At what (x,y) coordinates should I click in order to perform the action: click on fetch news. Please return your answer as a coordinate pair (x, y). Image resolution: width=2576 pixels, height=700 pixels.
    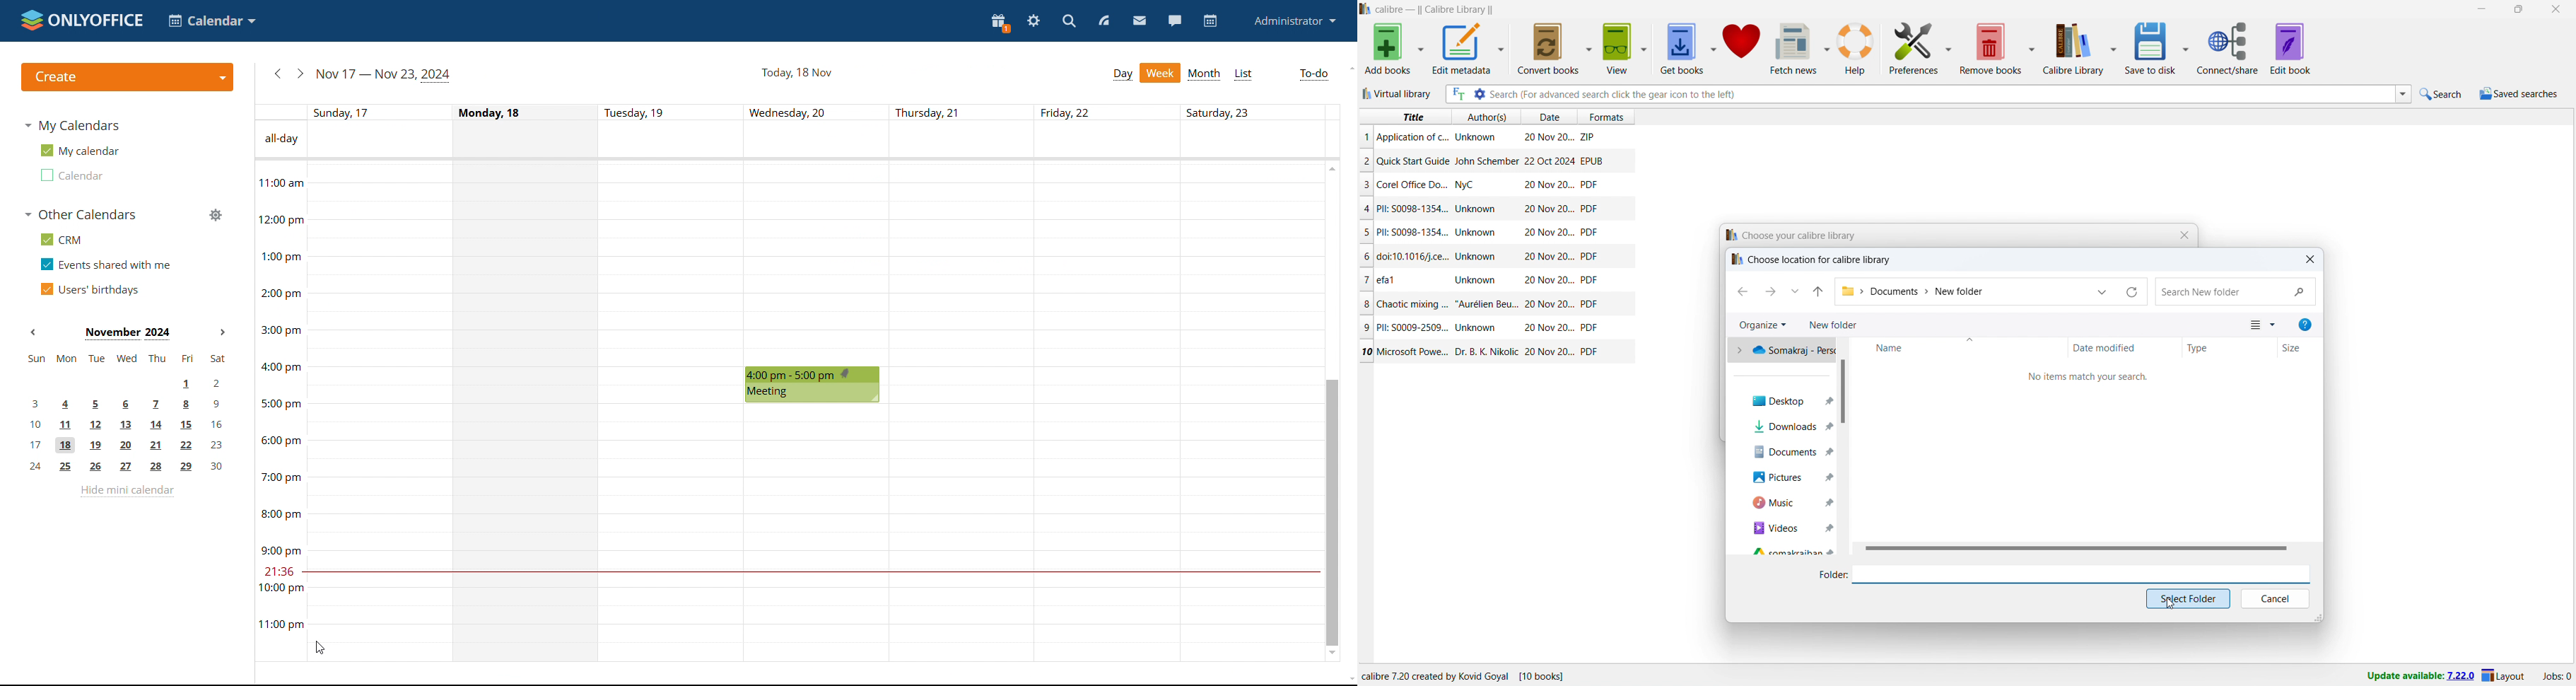
    Looking at the image, I should click on (1795, 48).